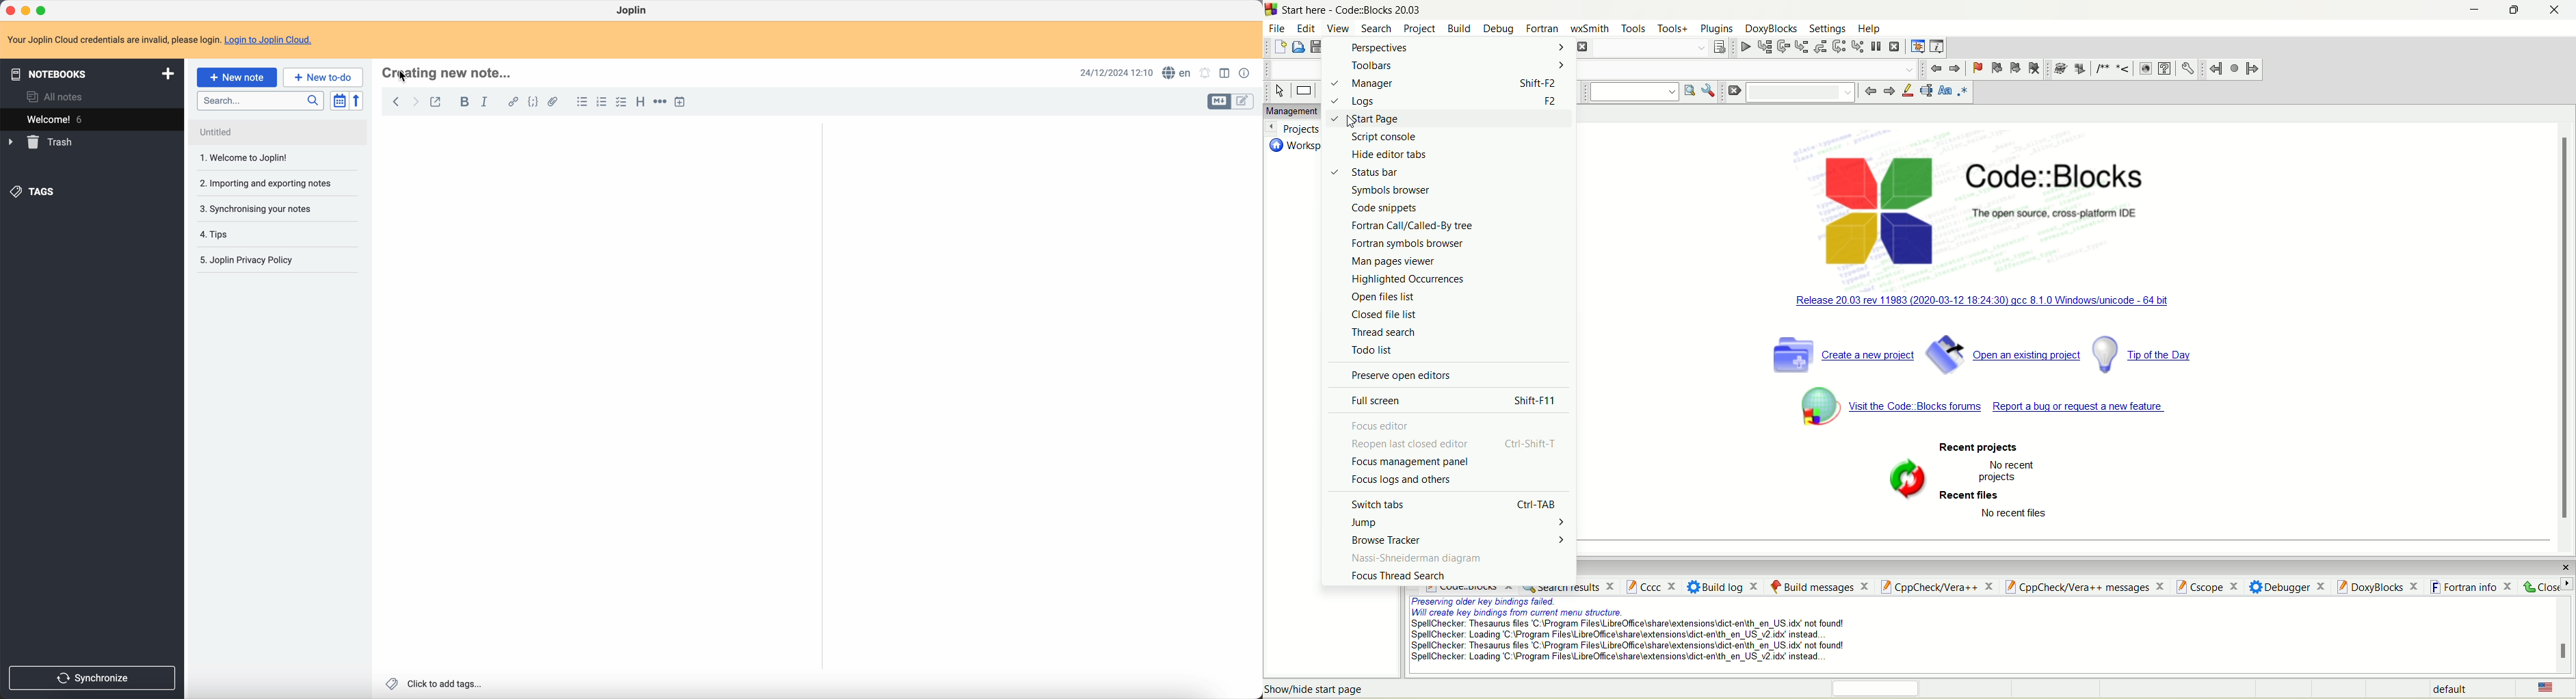  What do you see at coordinates (659, 103) in the screenshot?
I see `horizontal rule` at bounding box center [659, 103].